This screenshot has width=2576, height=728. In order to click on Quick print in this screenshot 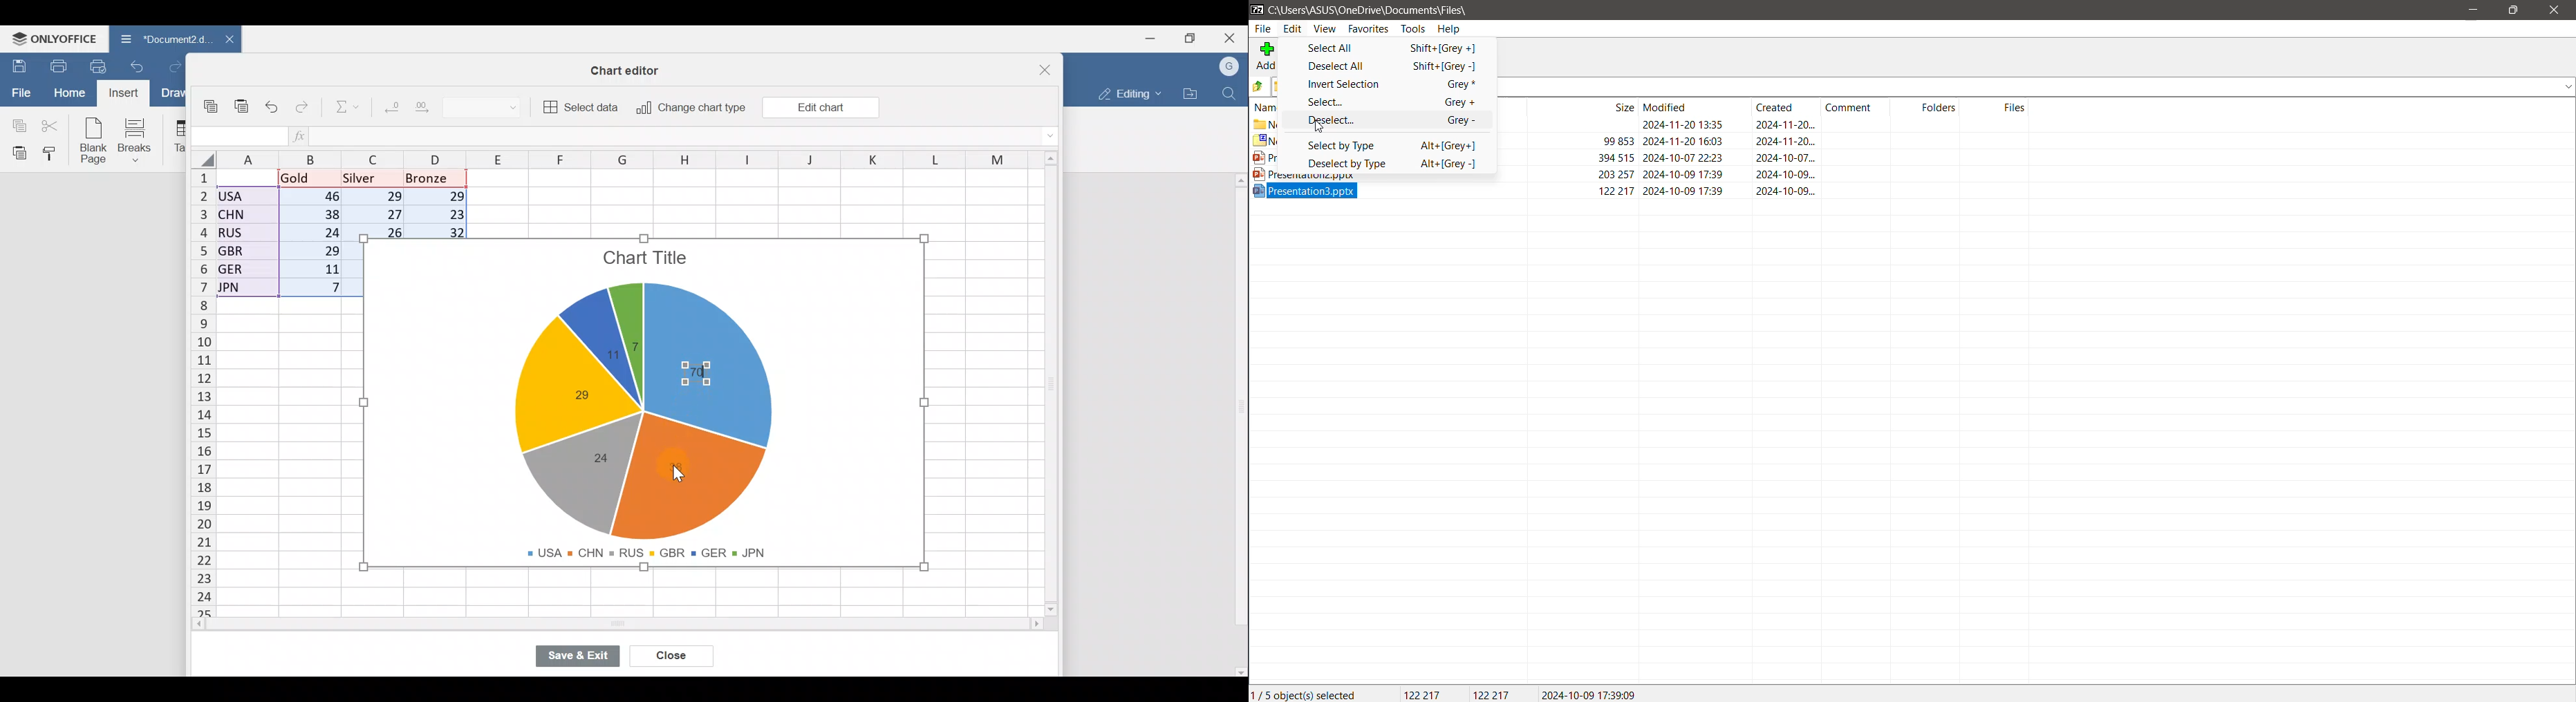, I will do `click(102, 64)`.